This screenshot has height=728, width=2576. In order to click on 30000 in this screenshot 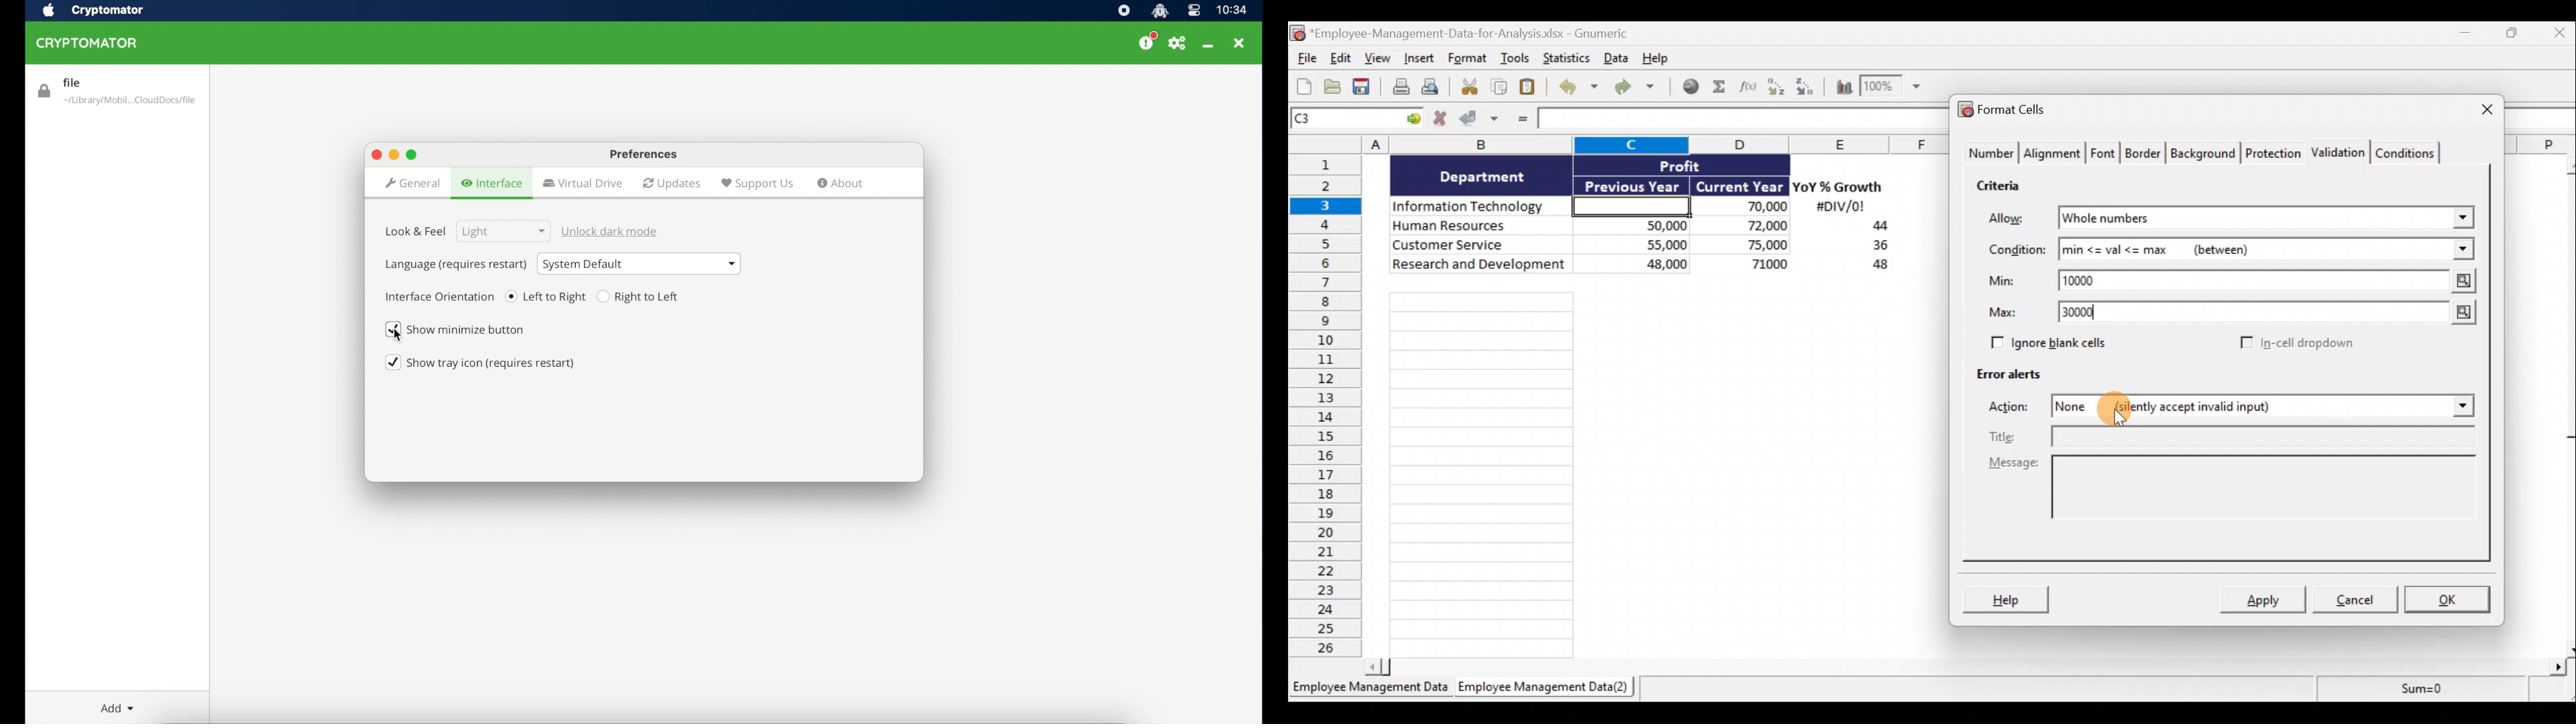, I will do `click(2088, 314)`.